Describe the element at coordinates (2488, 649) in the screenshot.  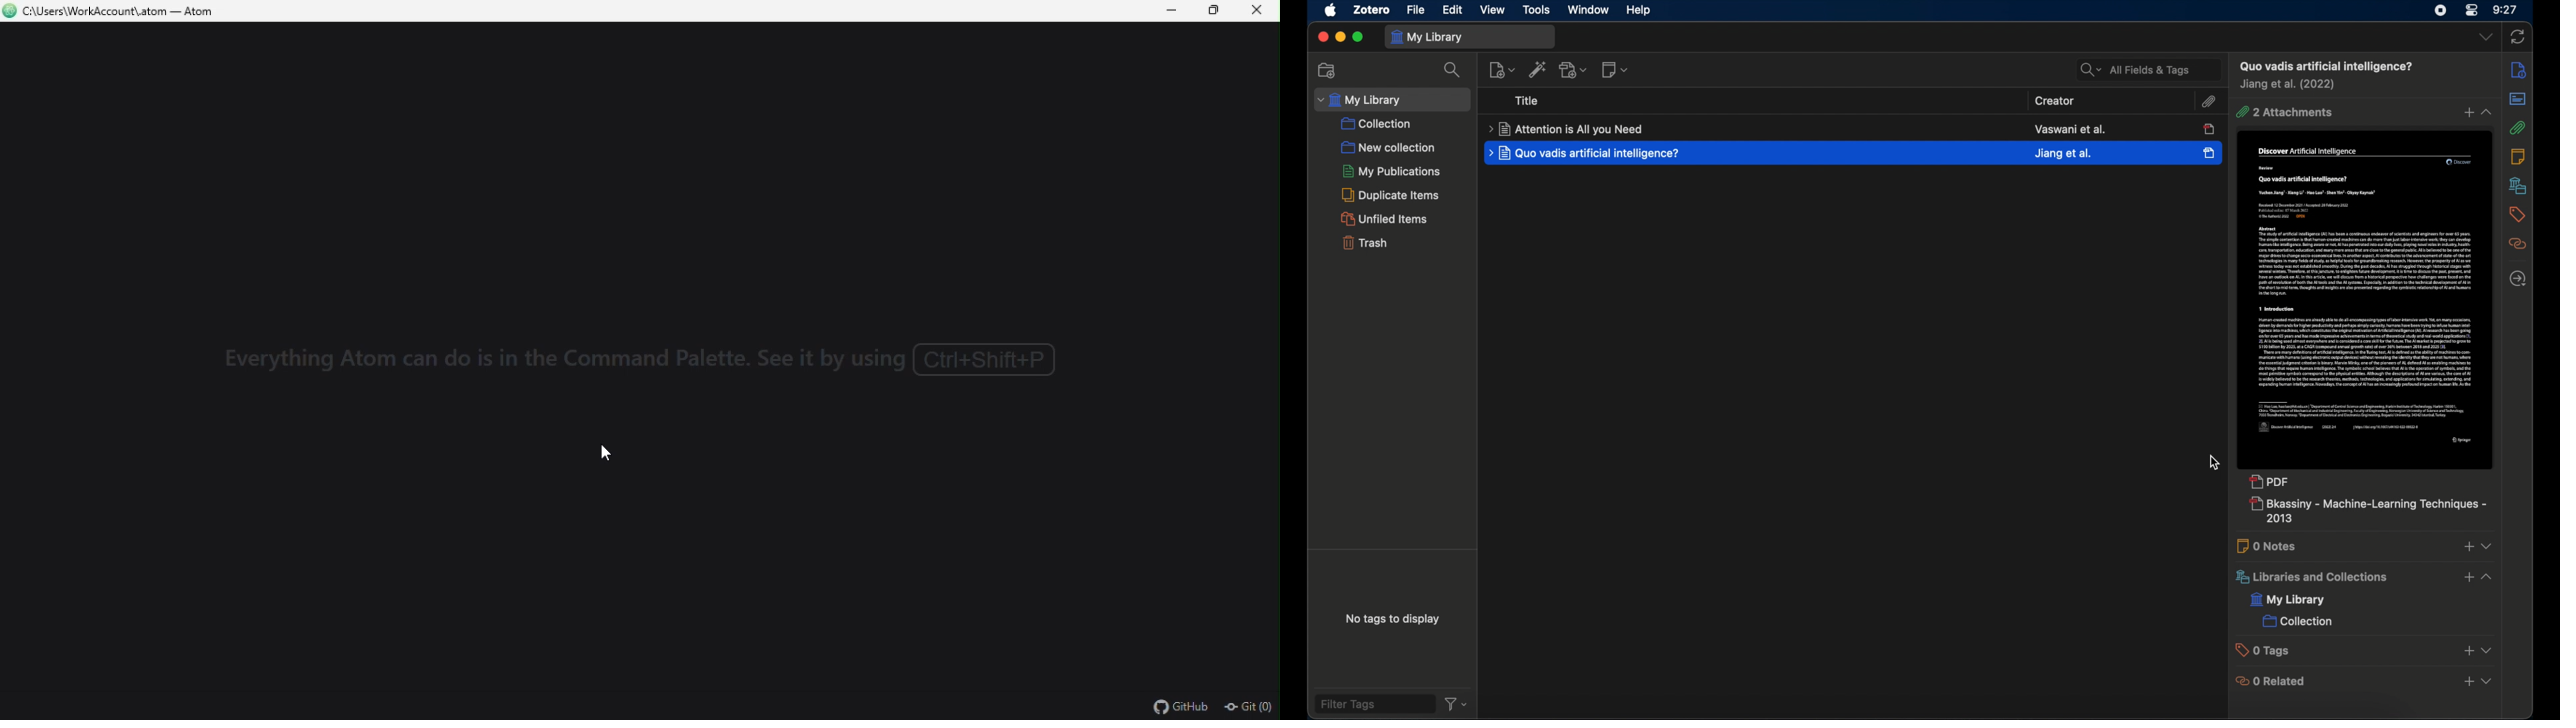
I see `dropdown menu` at that location.